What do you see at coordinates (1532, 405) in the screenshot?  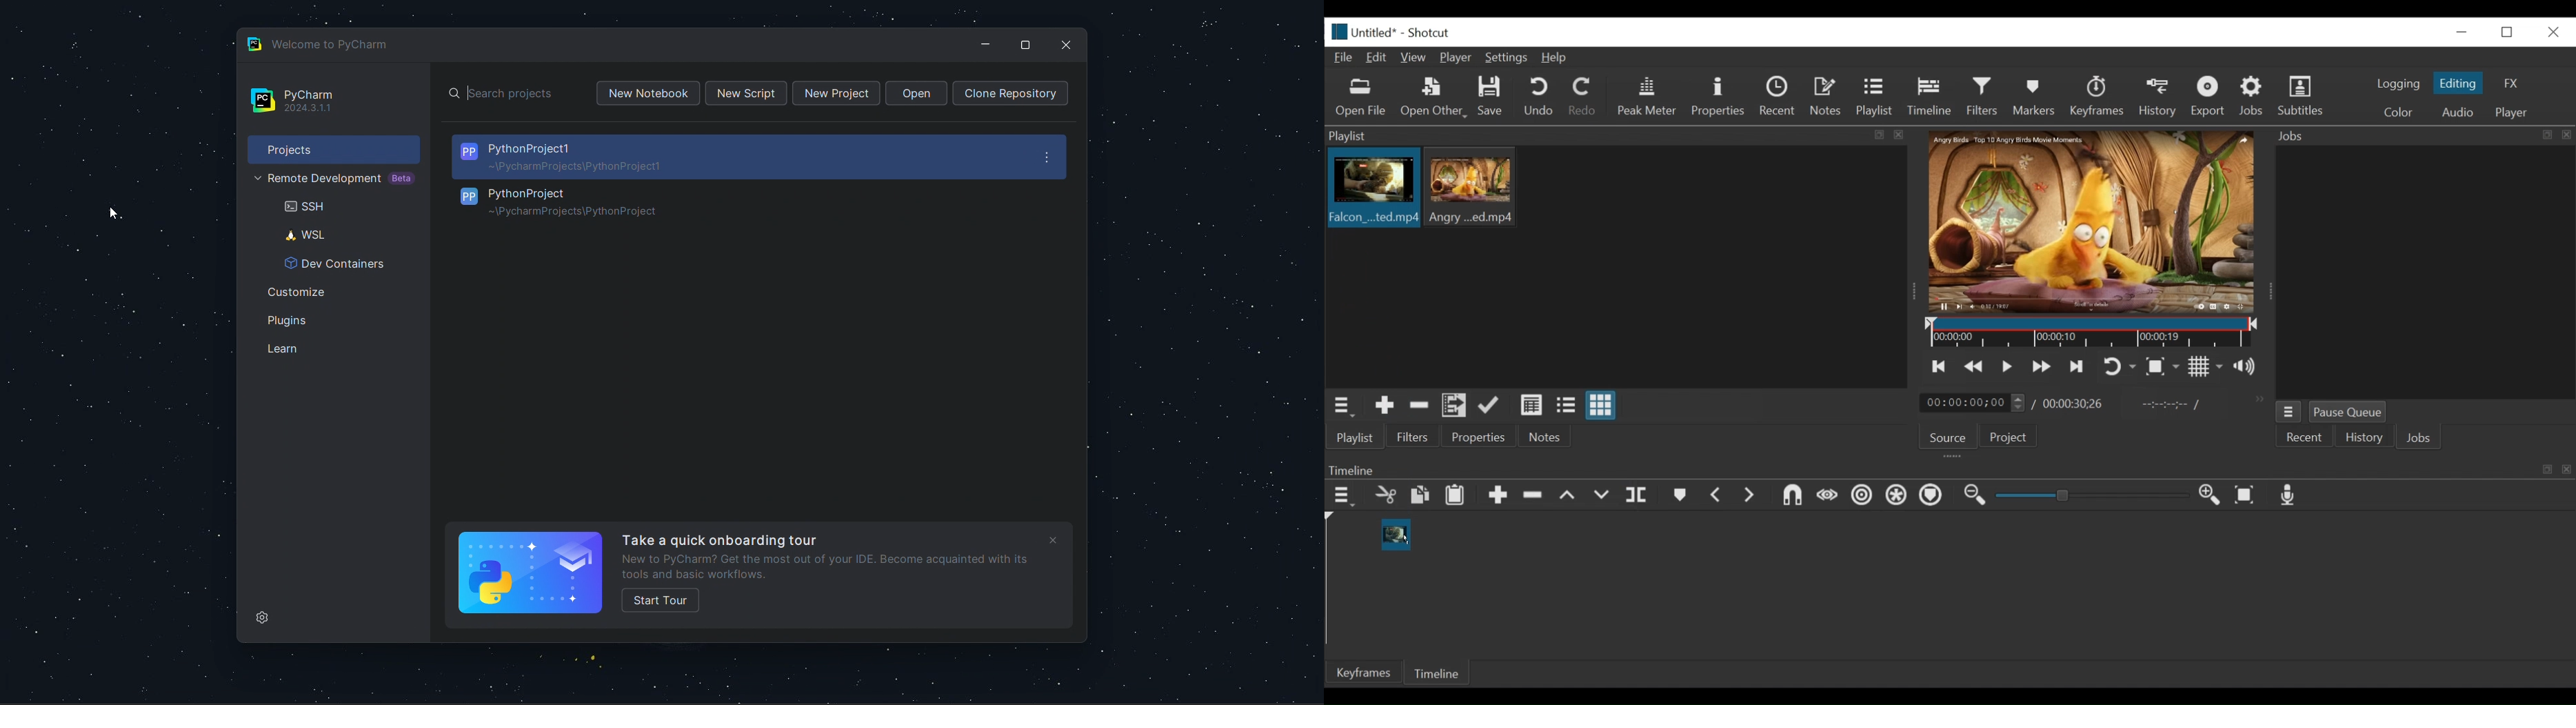 I see `view as details` at bounding box center [1532, 405].